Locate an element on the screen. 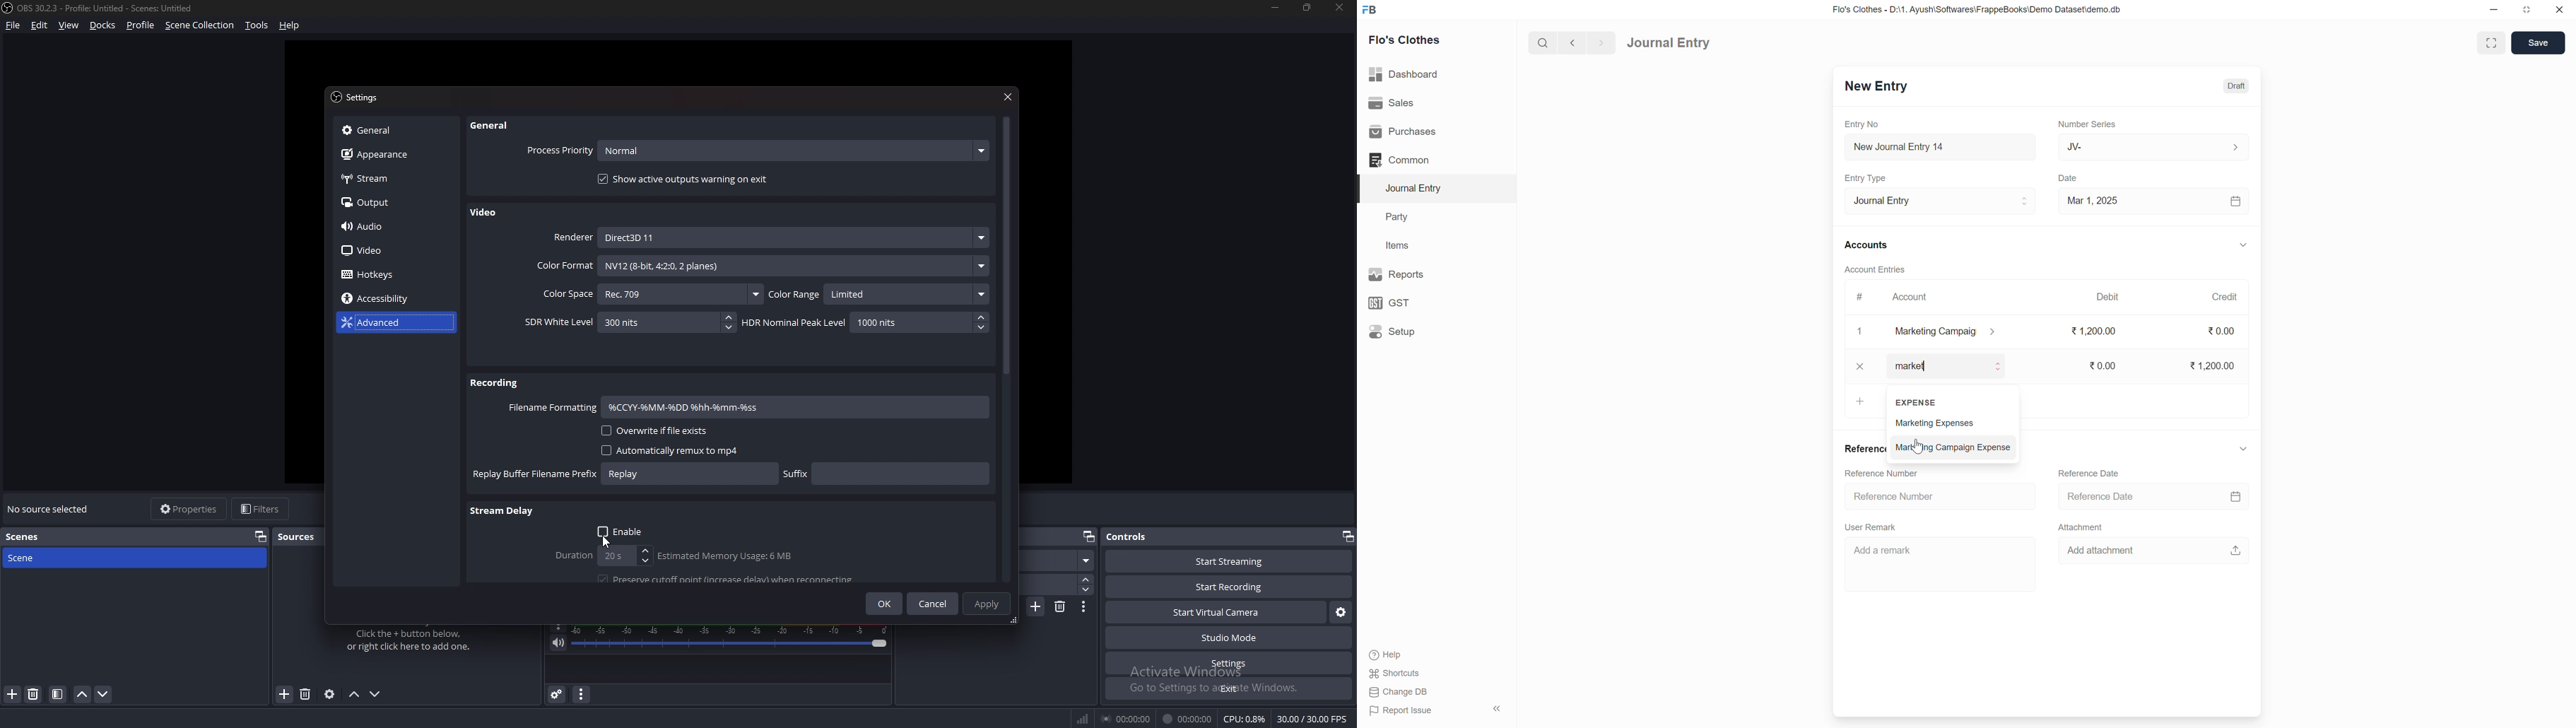 This screenshot has width=2576, height=728. scene is located at coordinates (26, 560).